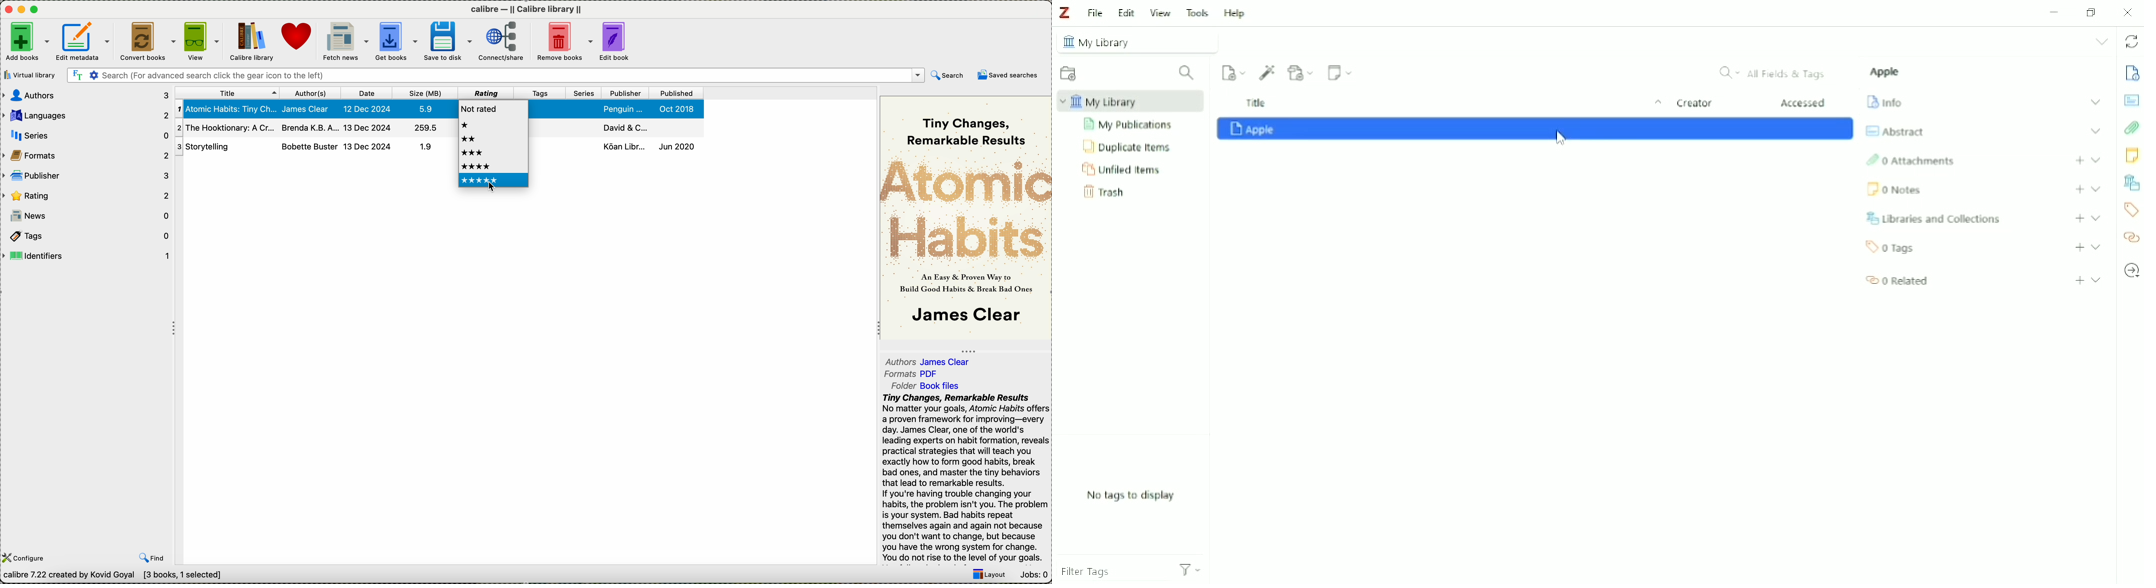  Describe the element at coordinates (1122, 170) in the screenshot. I see `Unfiled Items` at that location.